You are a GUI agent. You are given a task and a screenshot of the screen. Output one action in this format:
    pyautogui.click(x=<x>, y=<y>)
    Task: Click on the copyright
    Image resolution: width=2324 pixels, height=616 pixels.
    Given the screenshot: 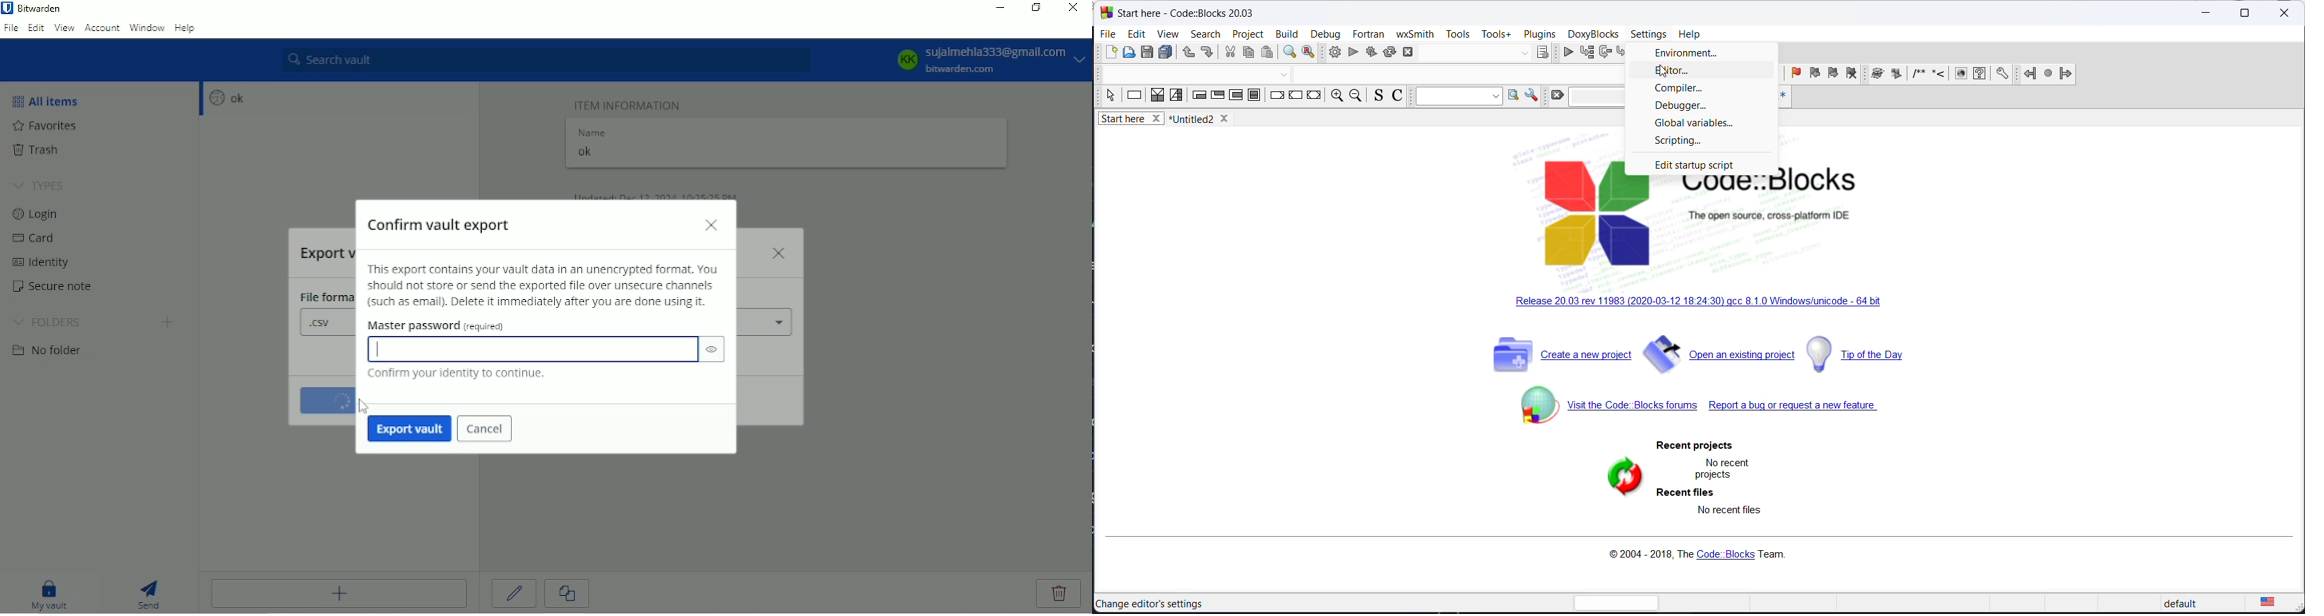 What is the action you would take?
    pyautogui.click(x=1694, y=556)
    